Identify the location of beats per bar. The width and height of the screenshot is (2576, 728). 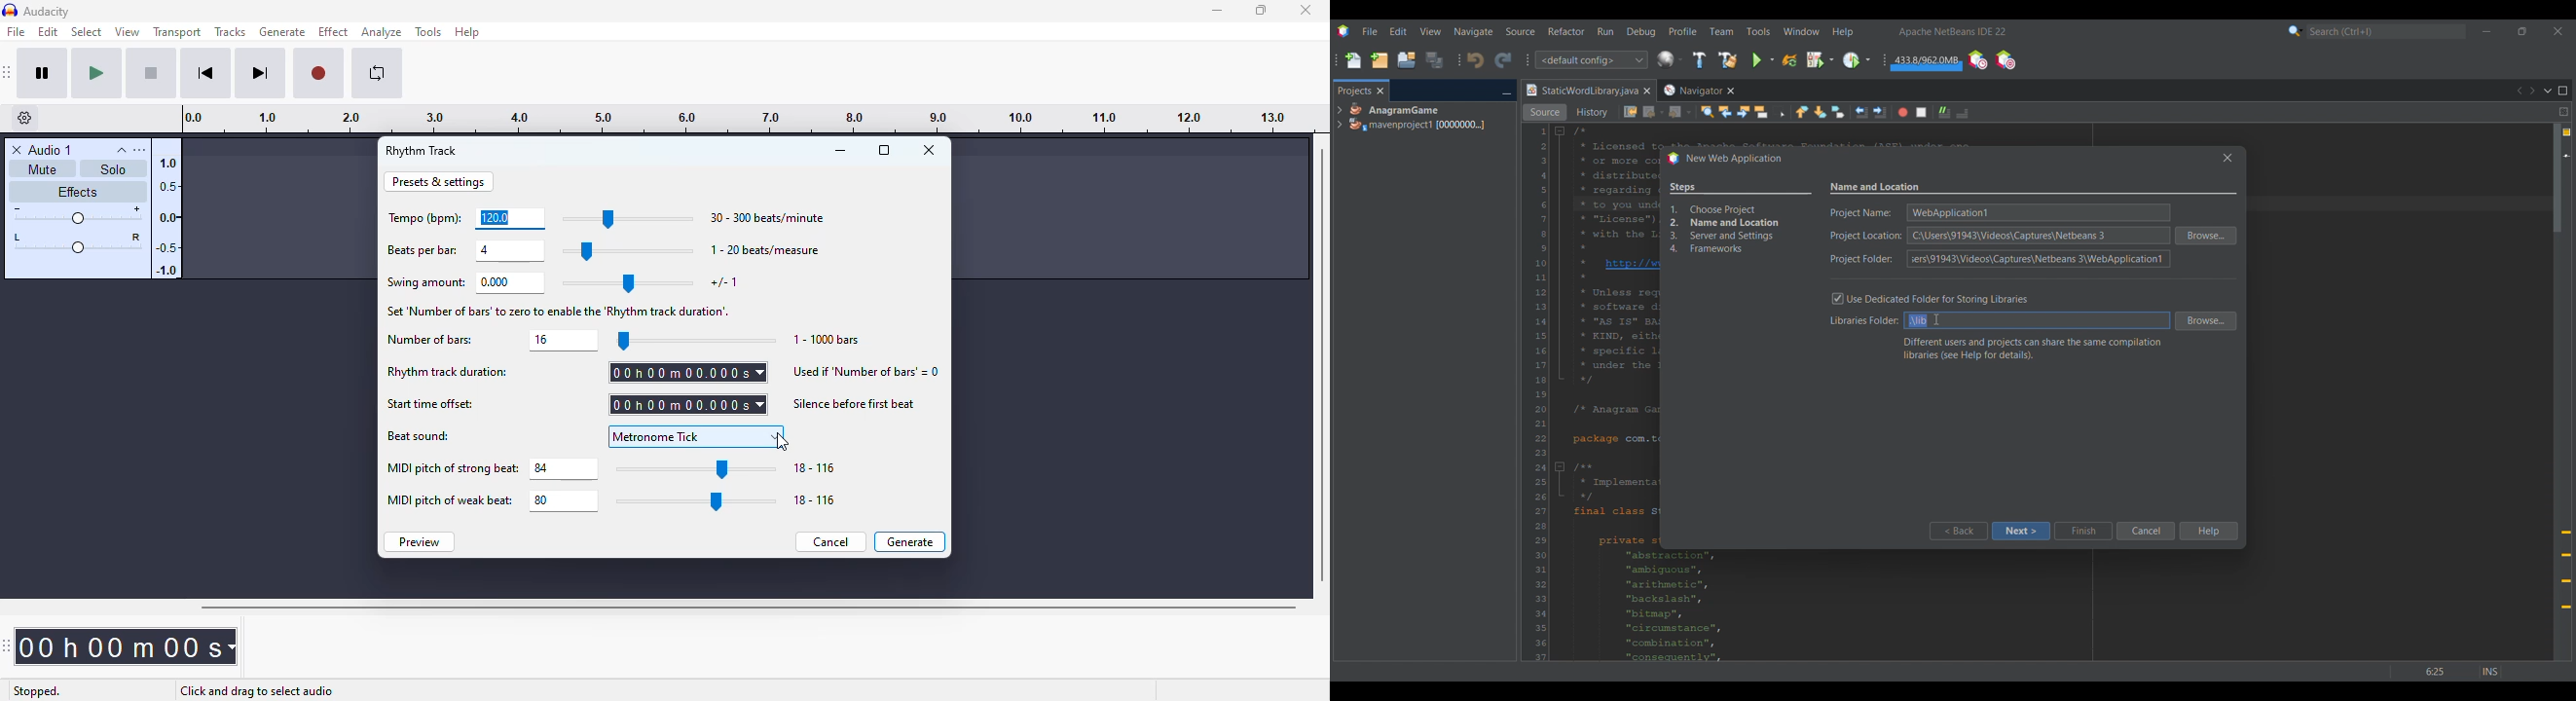
(423, 250).